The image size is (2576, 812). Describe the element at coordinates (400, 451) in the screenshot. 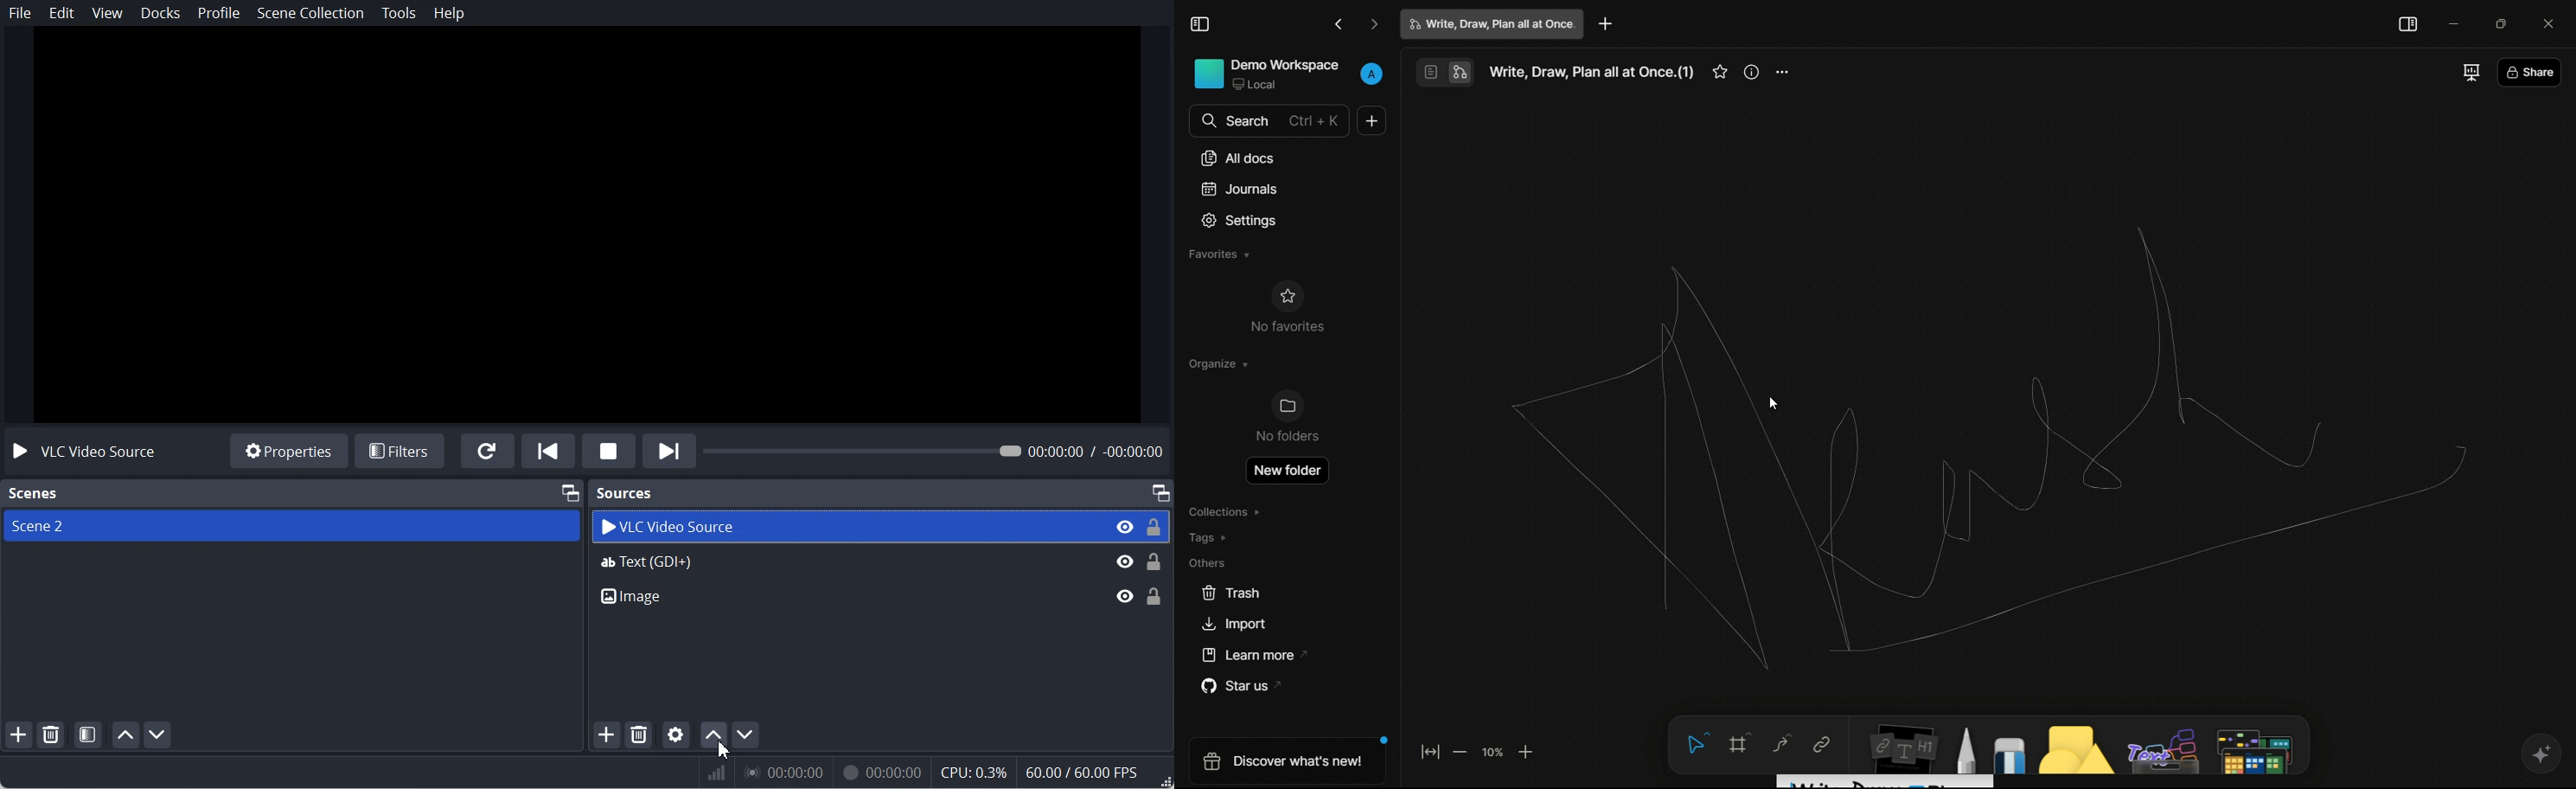

I see `Filters` at that location.